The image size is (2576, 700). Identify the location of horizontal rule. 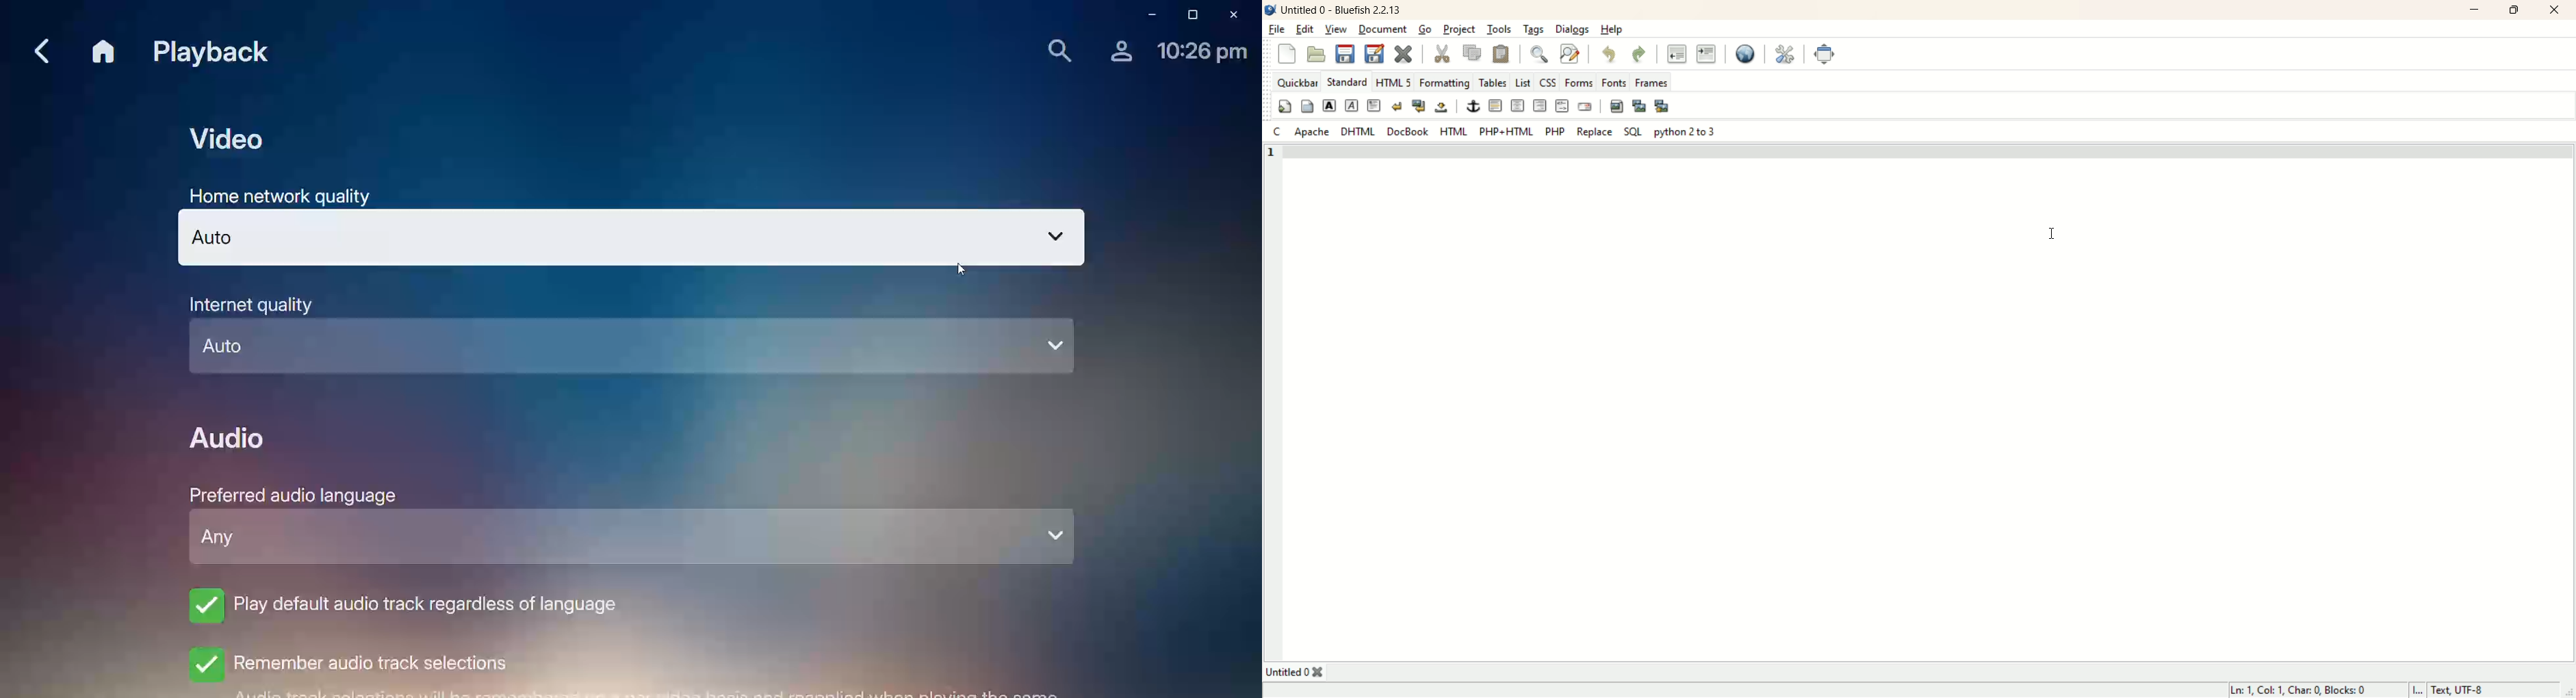
(1495, 105).